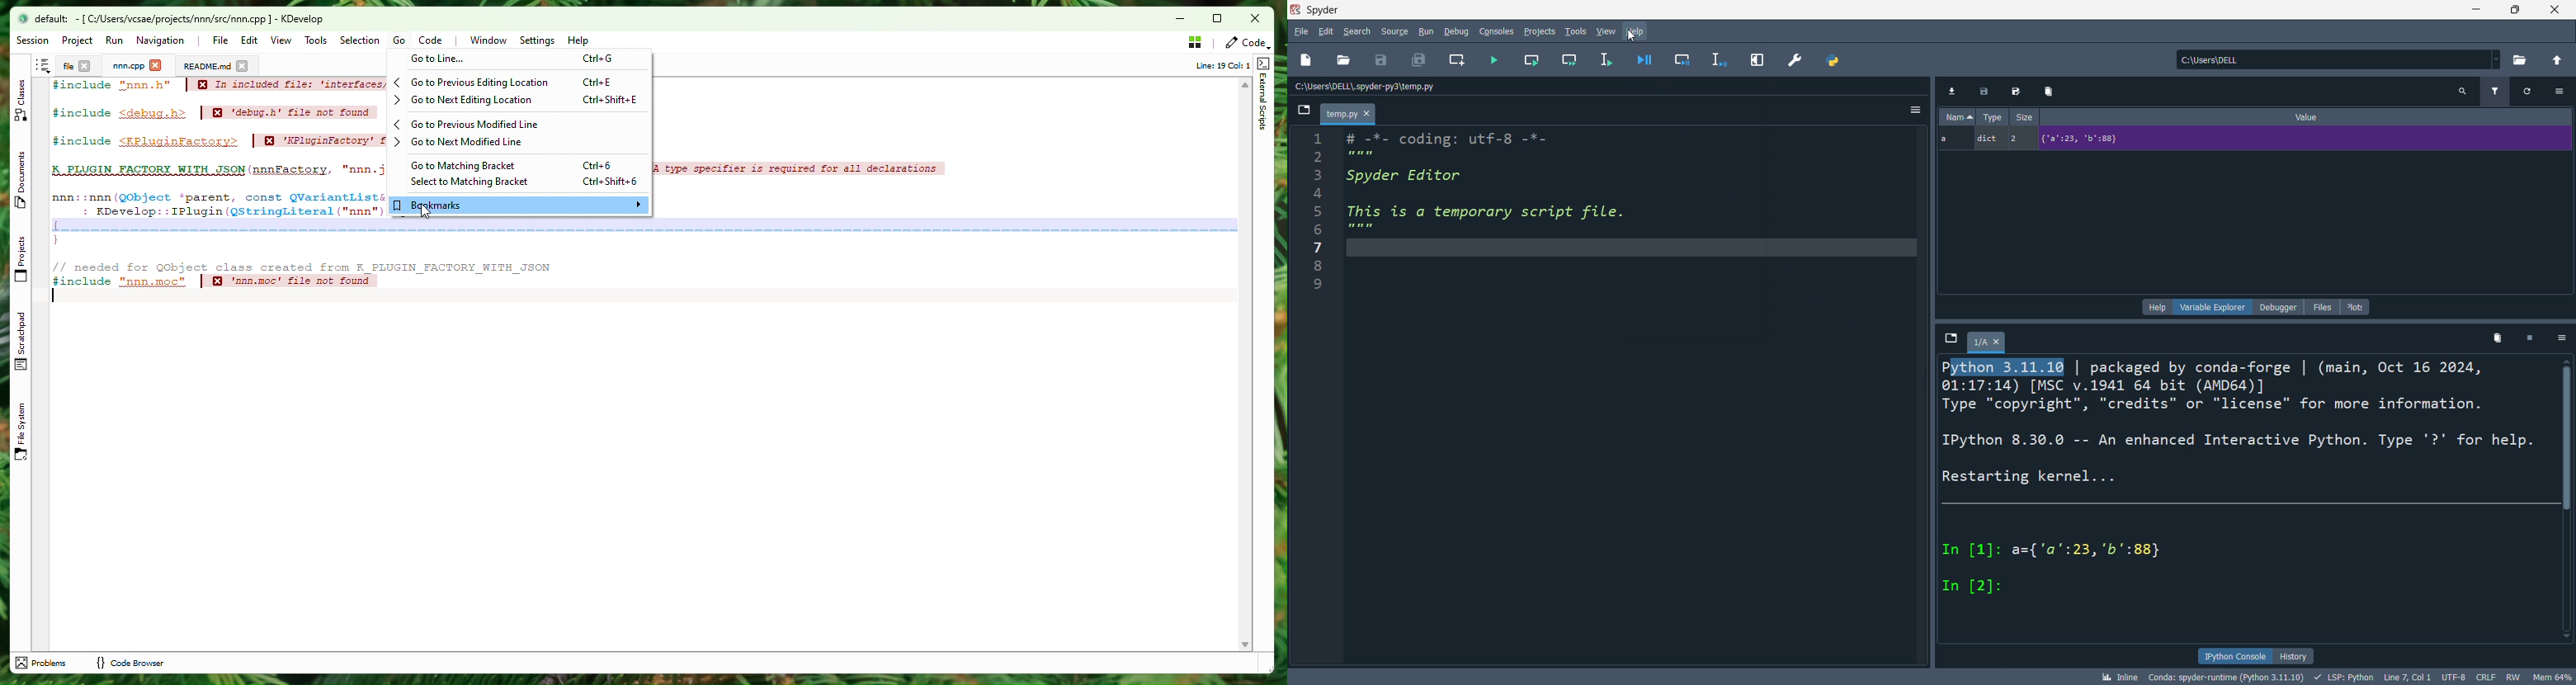  What do you see at coordinates (1534, 61) in the screenshot?
I see `run cell` at bounding box center [1534, 61].